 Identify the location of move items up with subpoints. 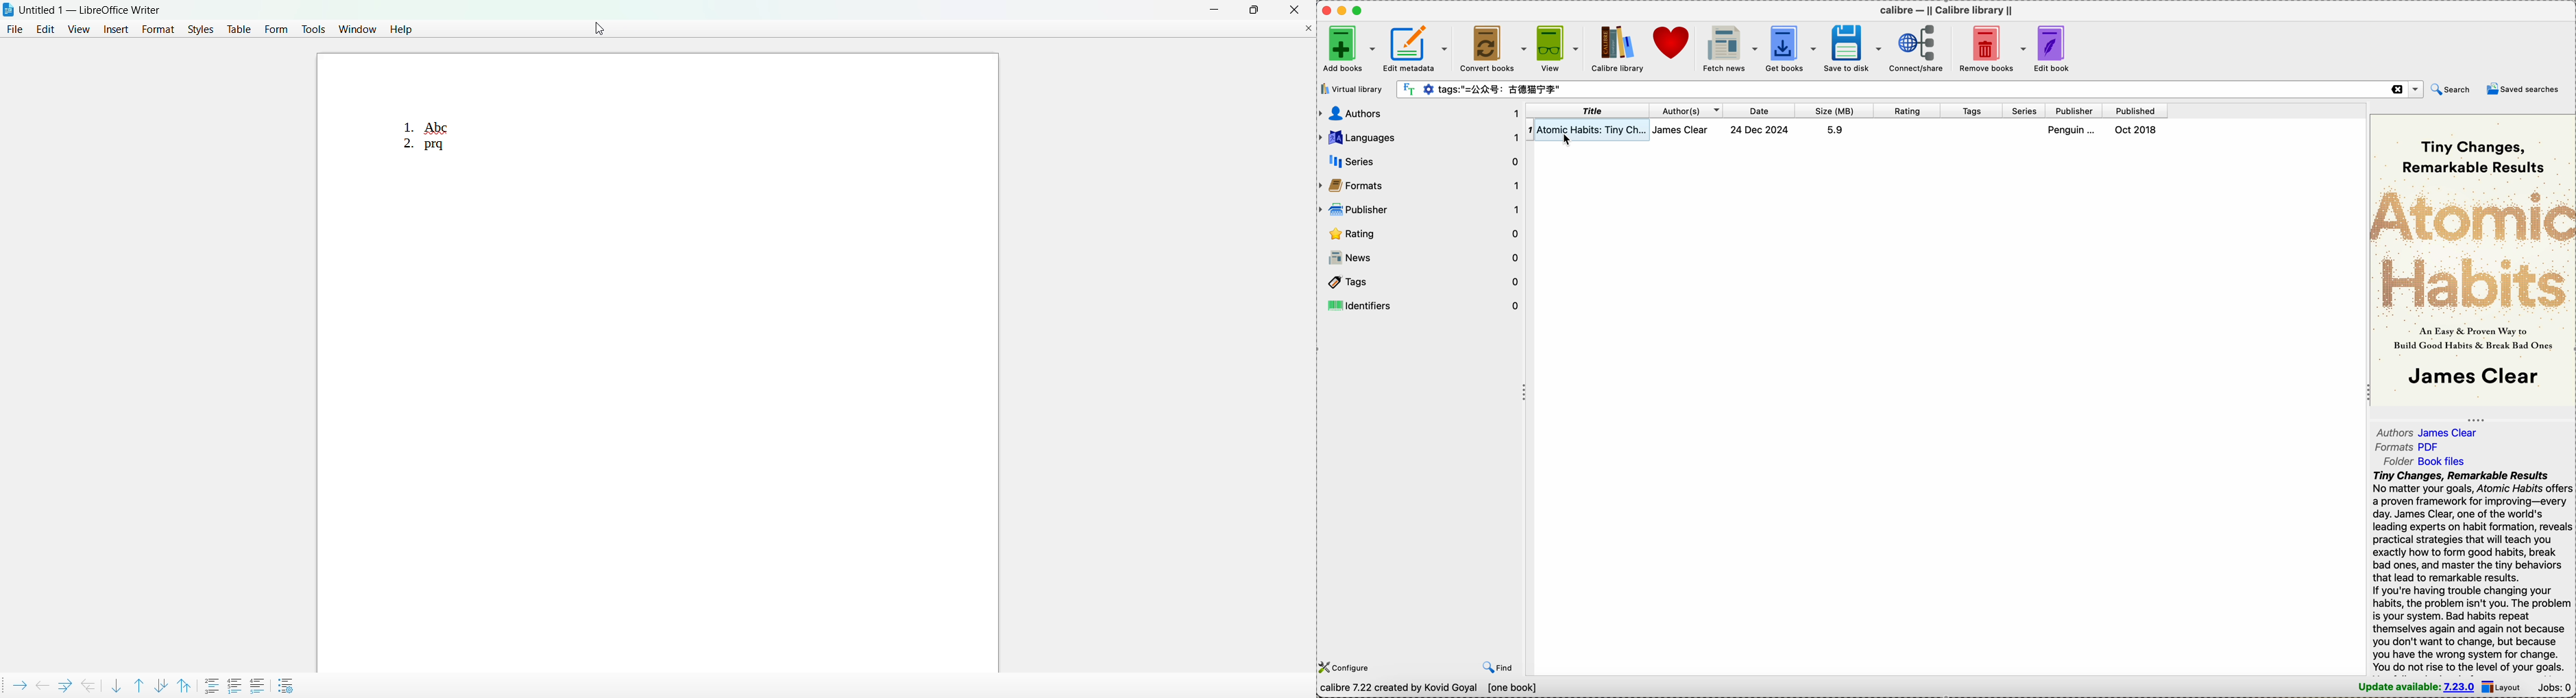
(185, 684).